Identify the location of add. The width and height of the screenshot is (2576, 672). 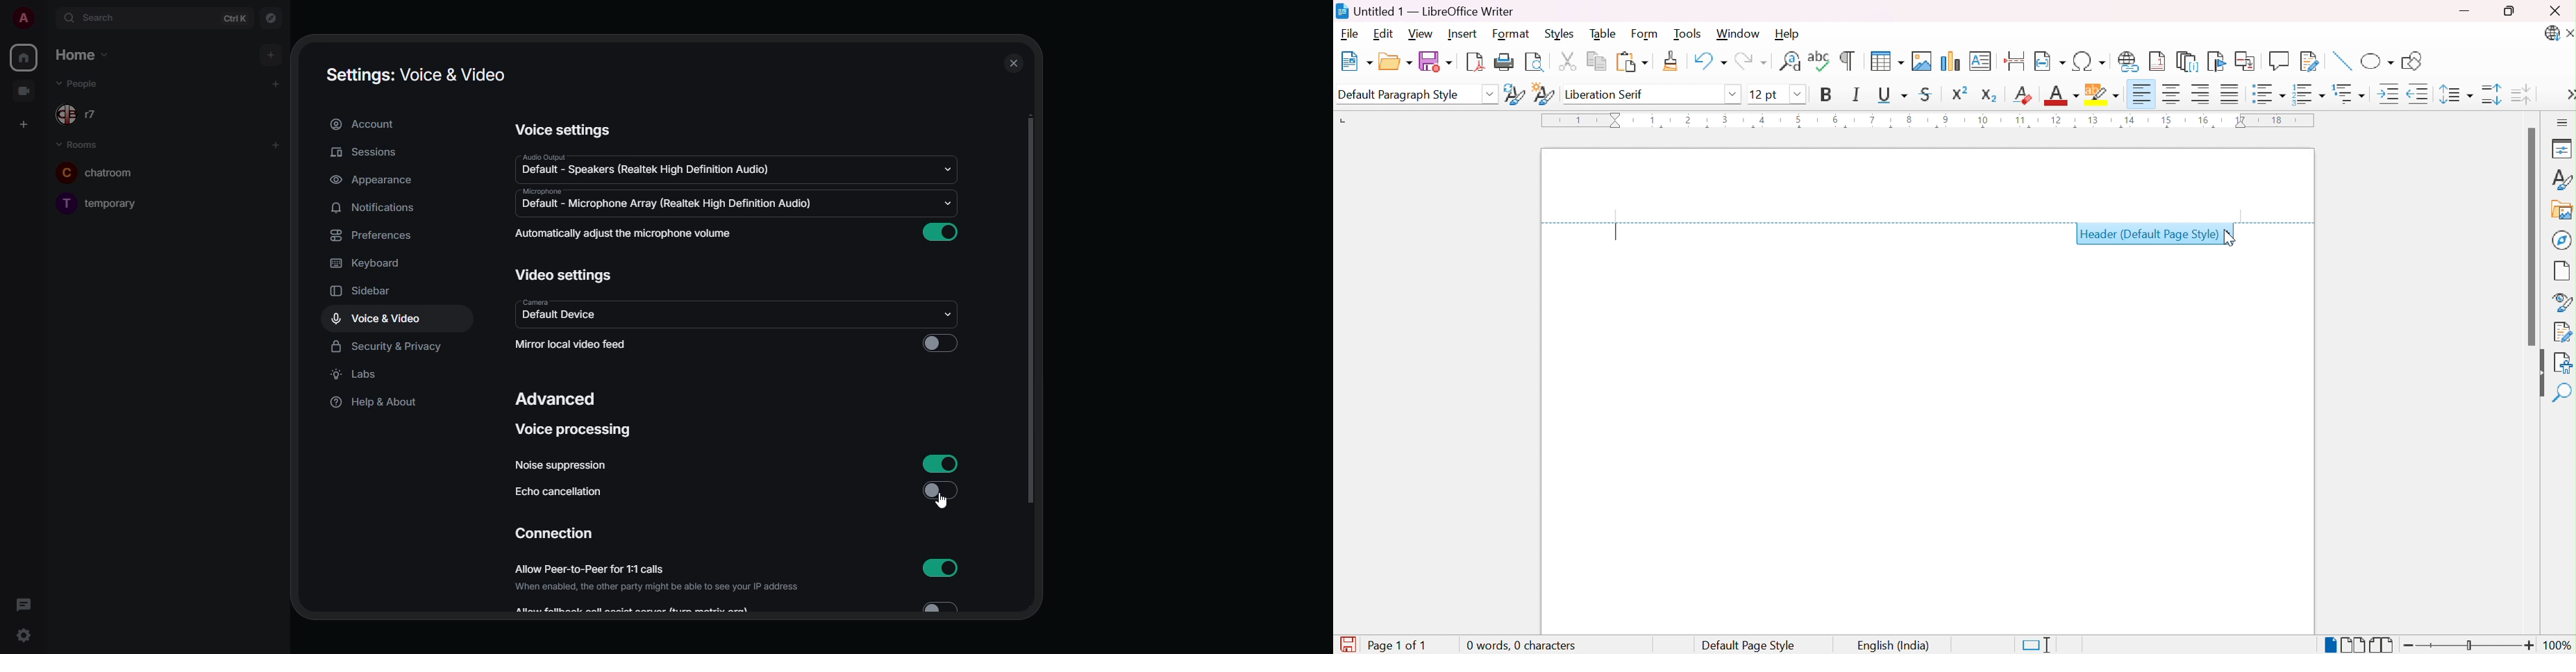
(272, 53).